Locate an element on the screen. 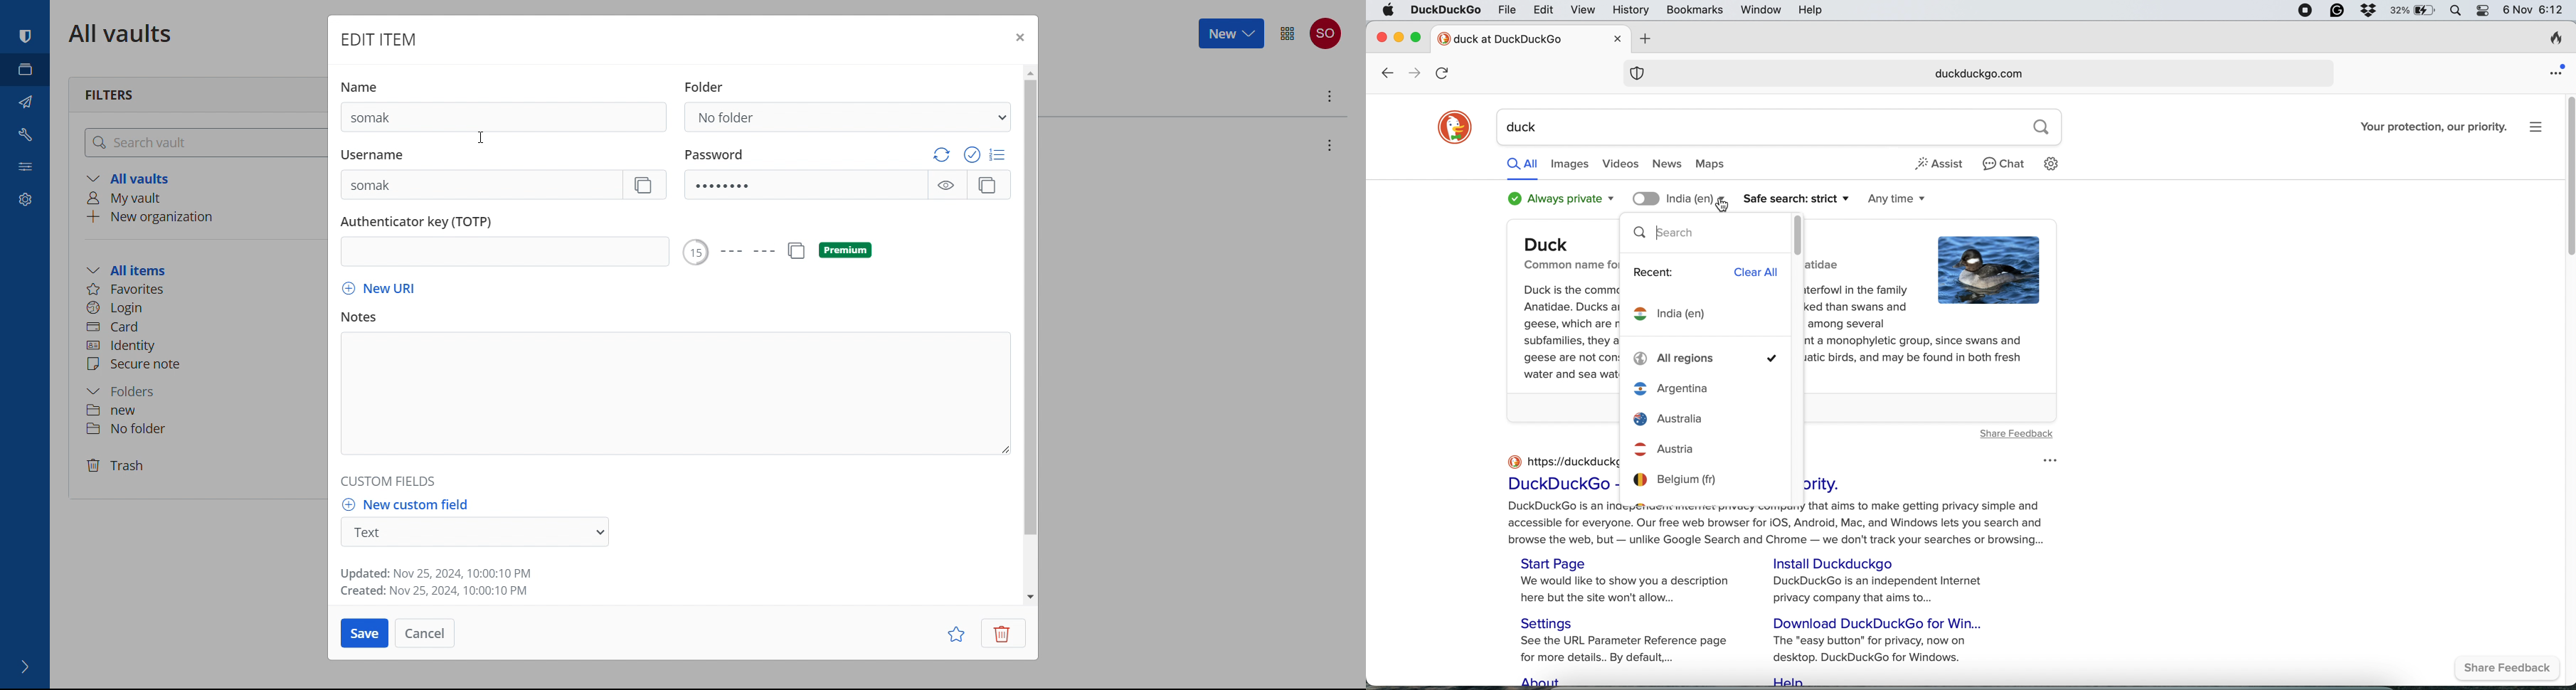 This screenshot has height=700, width=2576. cursor is located at coordinates (1724, 205).